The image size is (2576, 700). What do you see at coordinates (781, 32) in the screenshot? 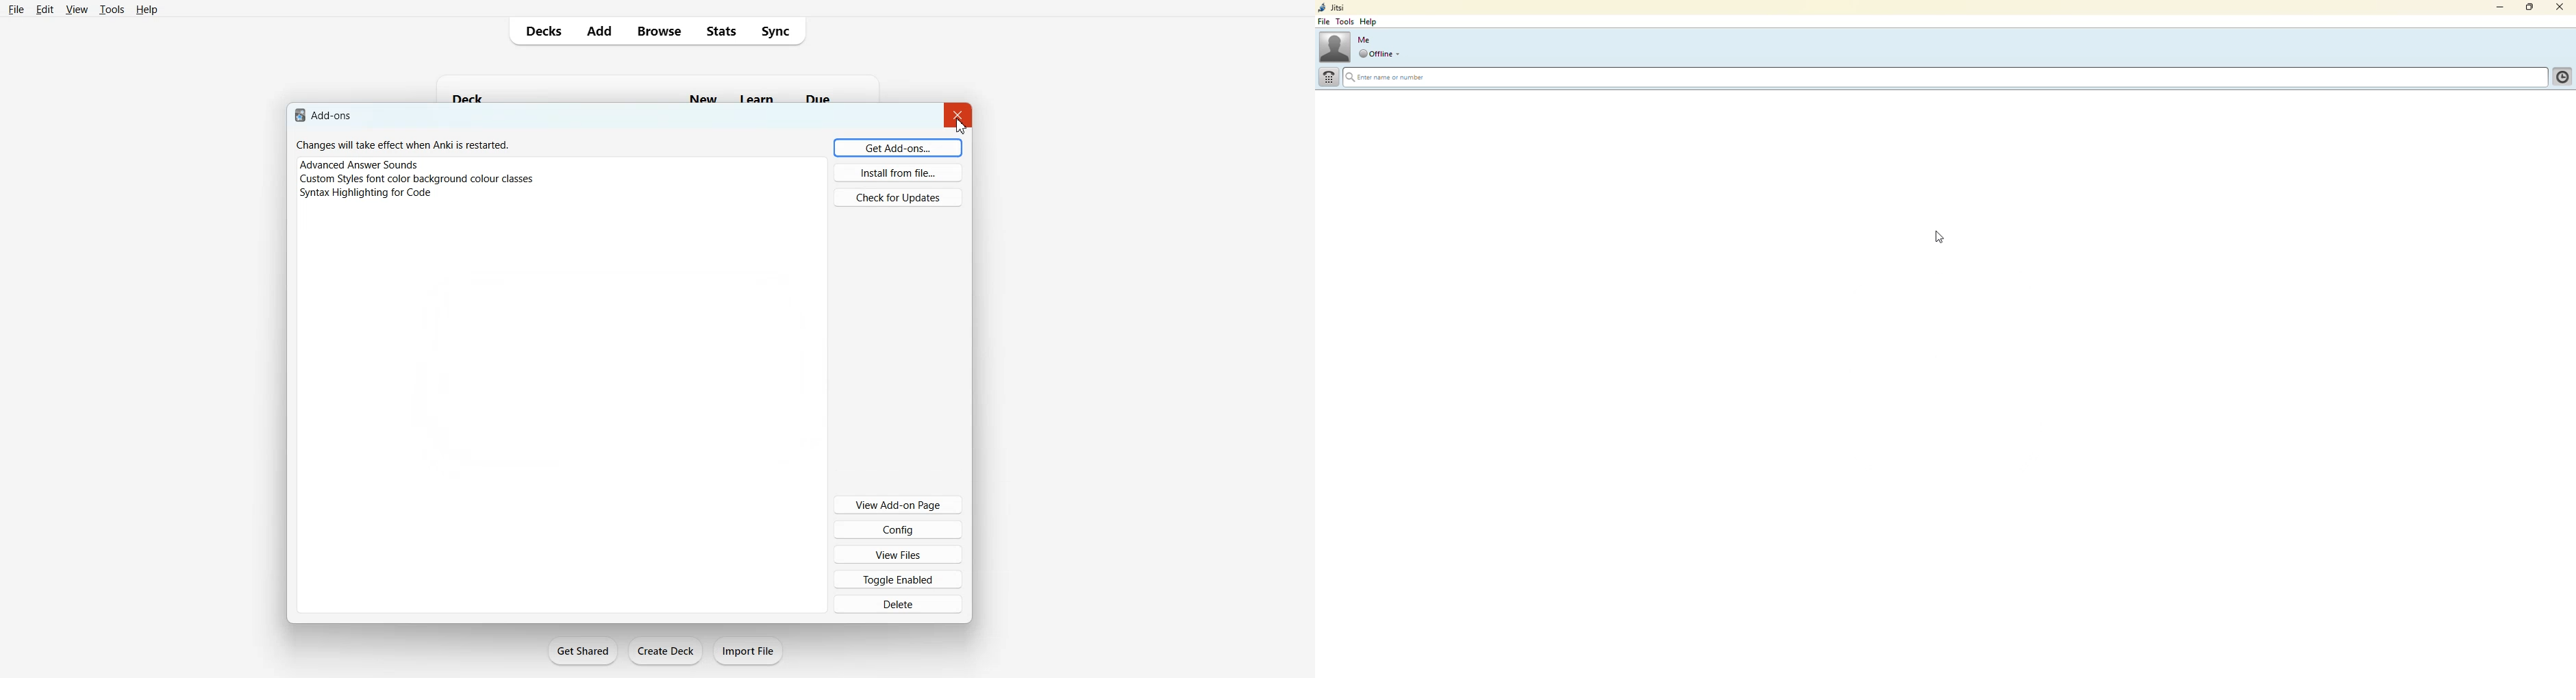
I see `Sync` at bounding box center [781, 32].